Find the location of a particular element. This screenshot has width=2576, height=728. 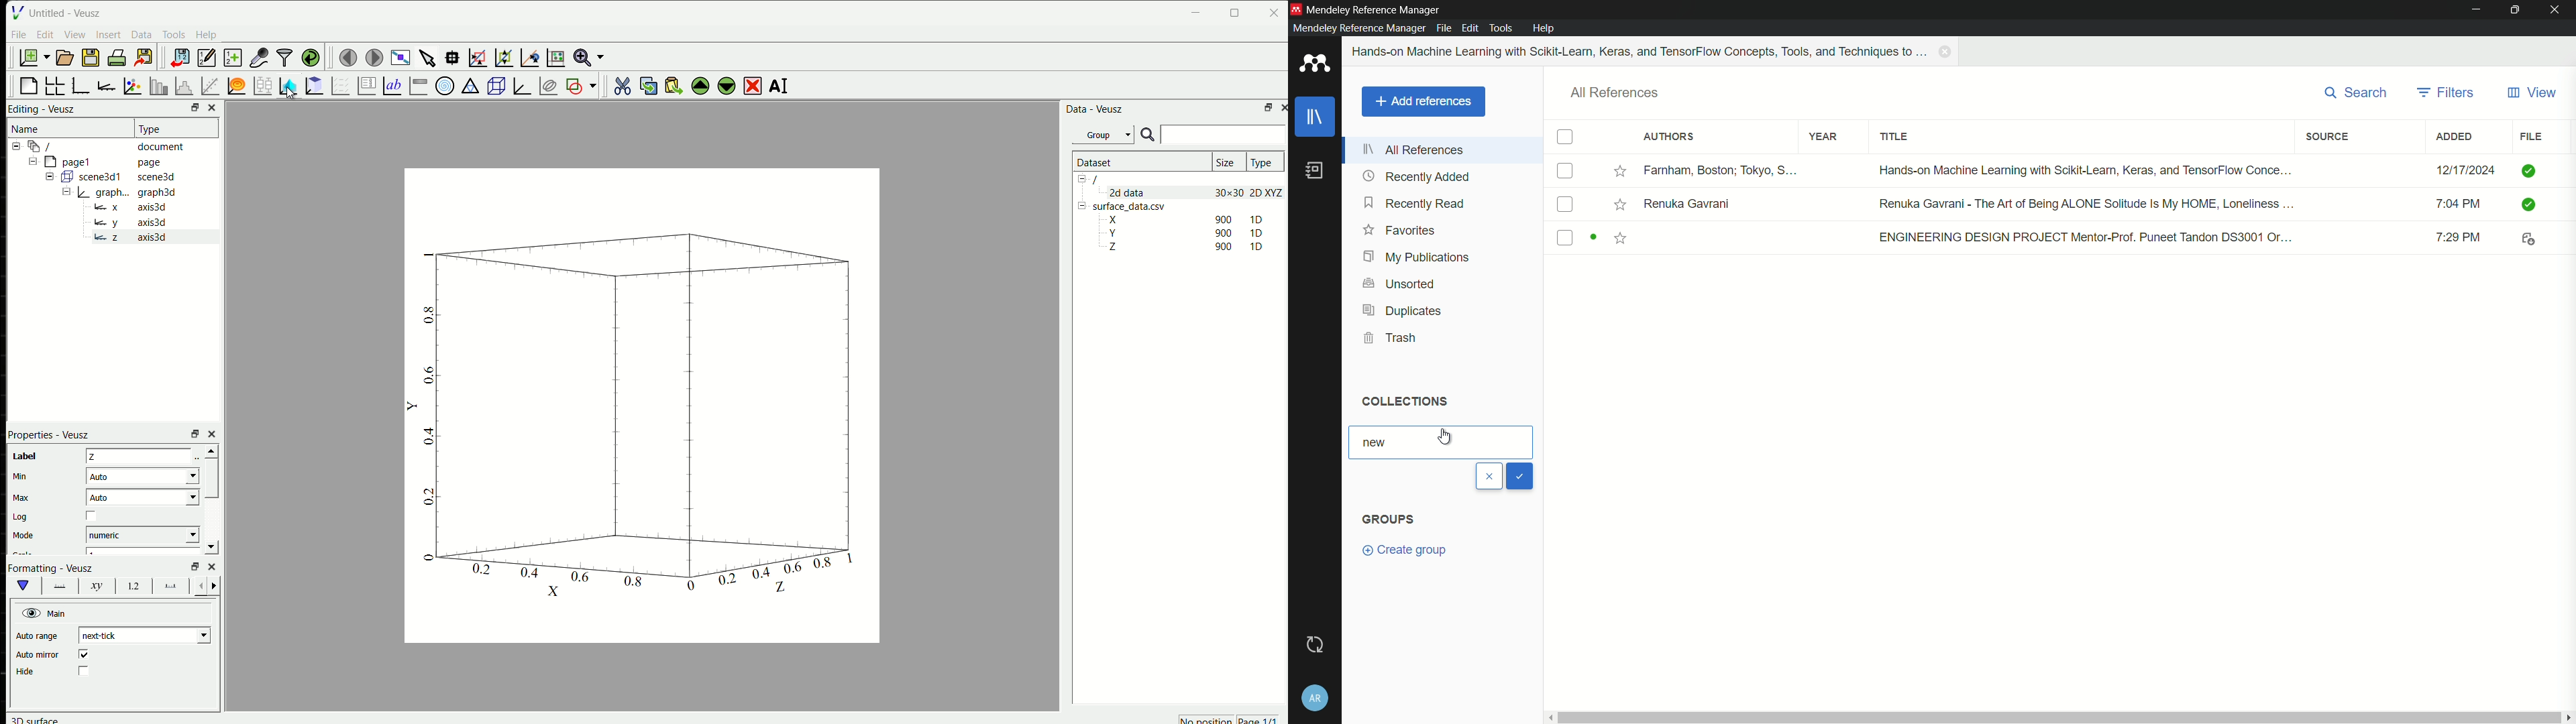

y is located at coordinates (107, 223).